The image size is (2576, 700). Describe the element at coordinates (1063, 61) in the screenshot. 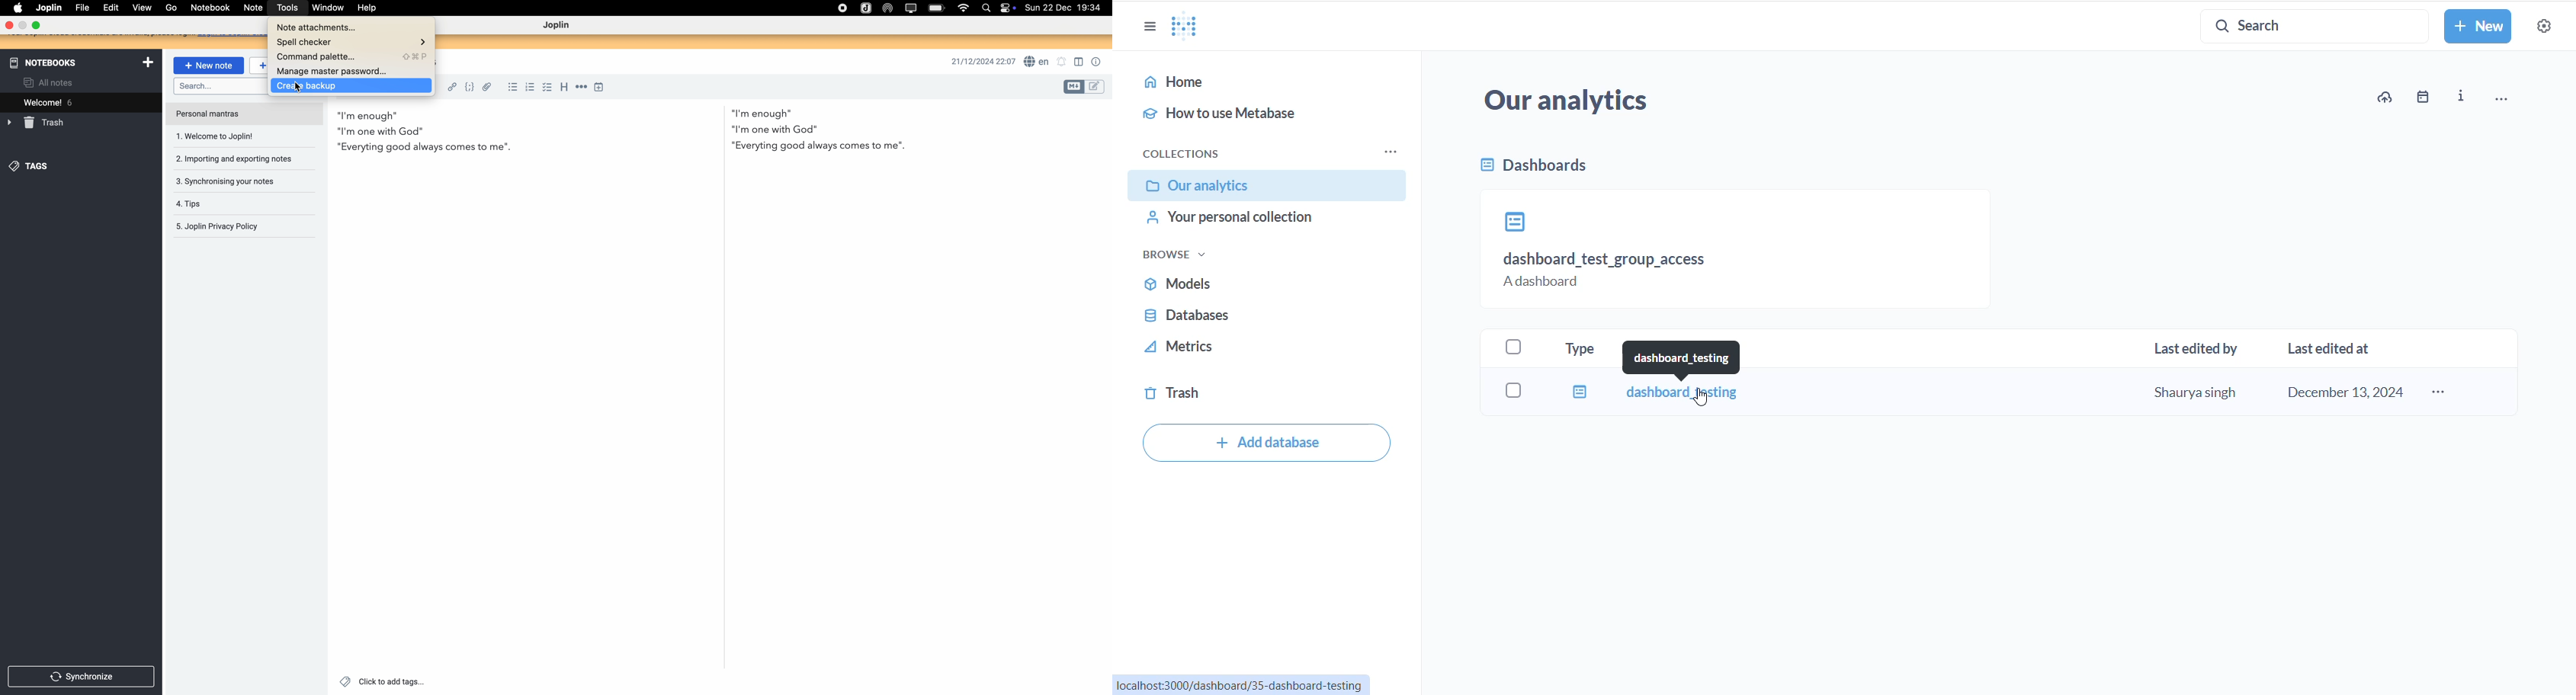

I see `set notifications` at that location.